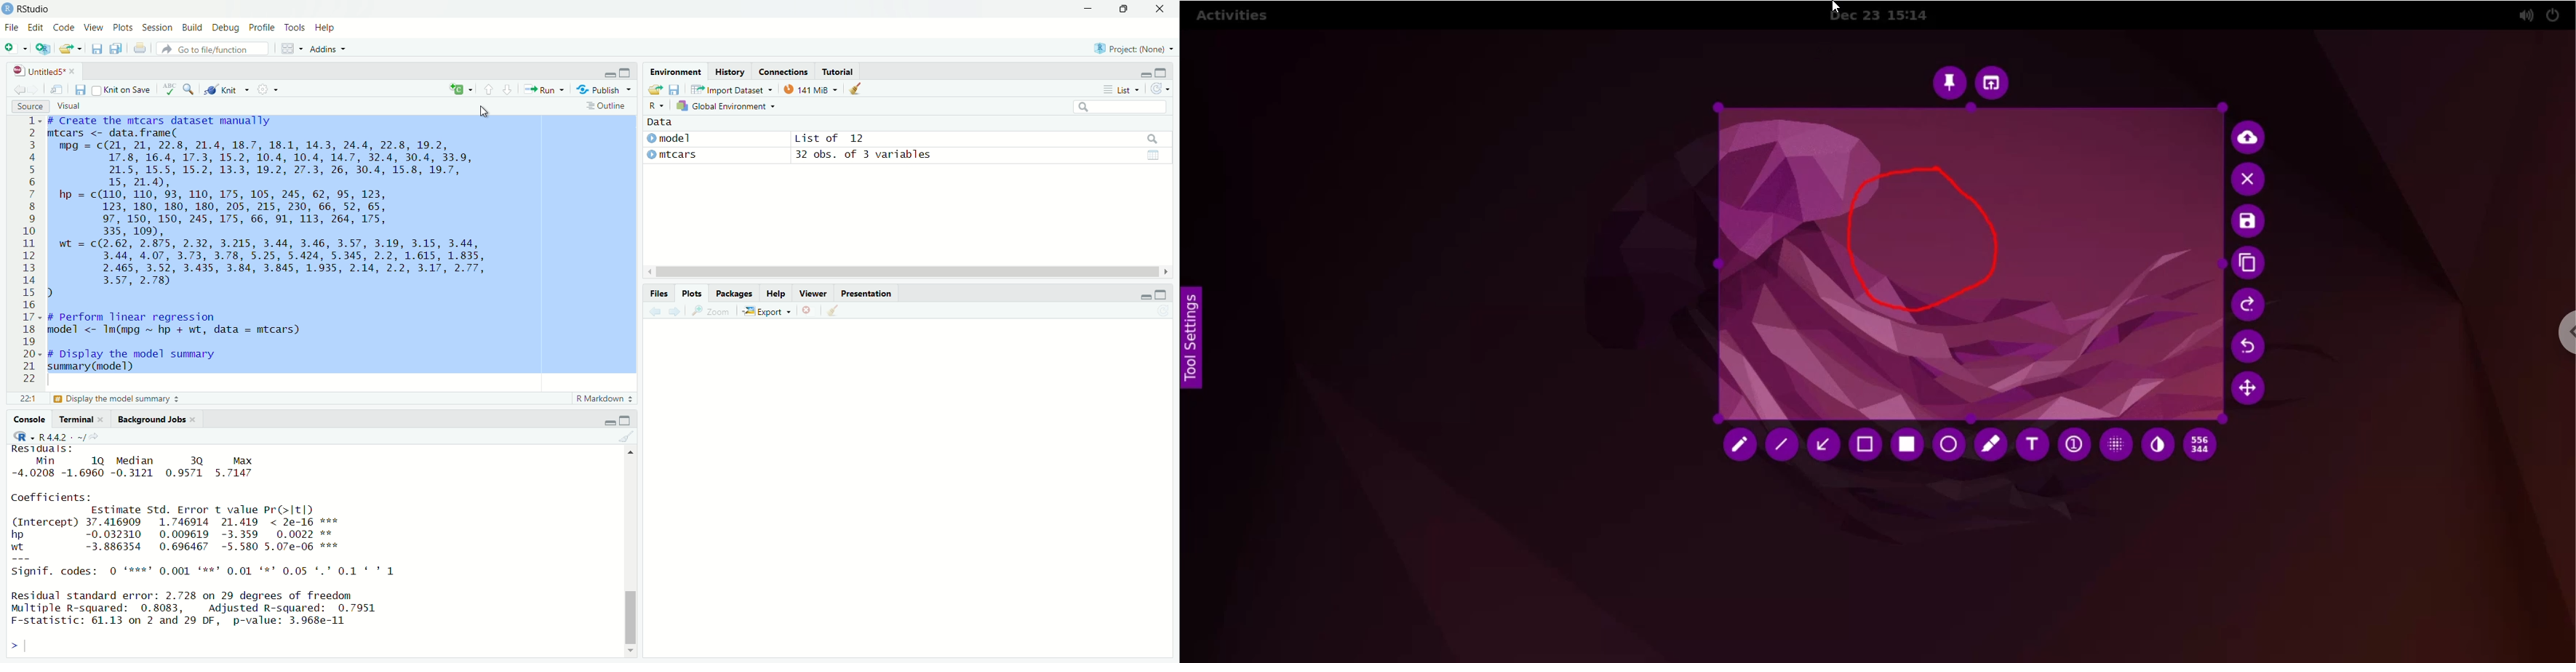 This screenshot has height=672, width=2576. Describe the element at coordinates (1162, 9) in the screenshot. I see `close` at that location.